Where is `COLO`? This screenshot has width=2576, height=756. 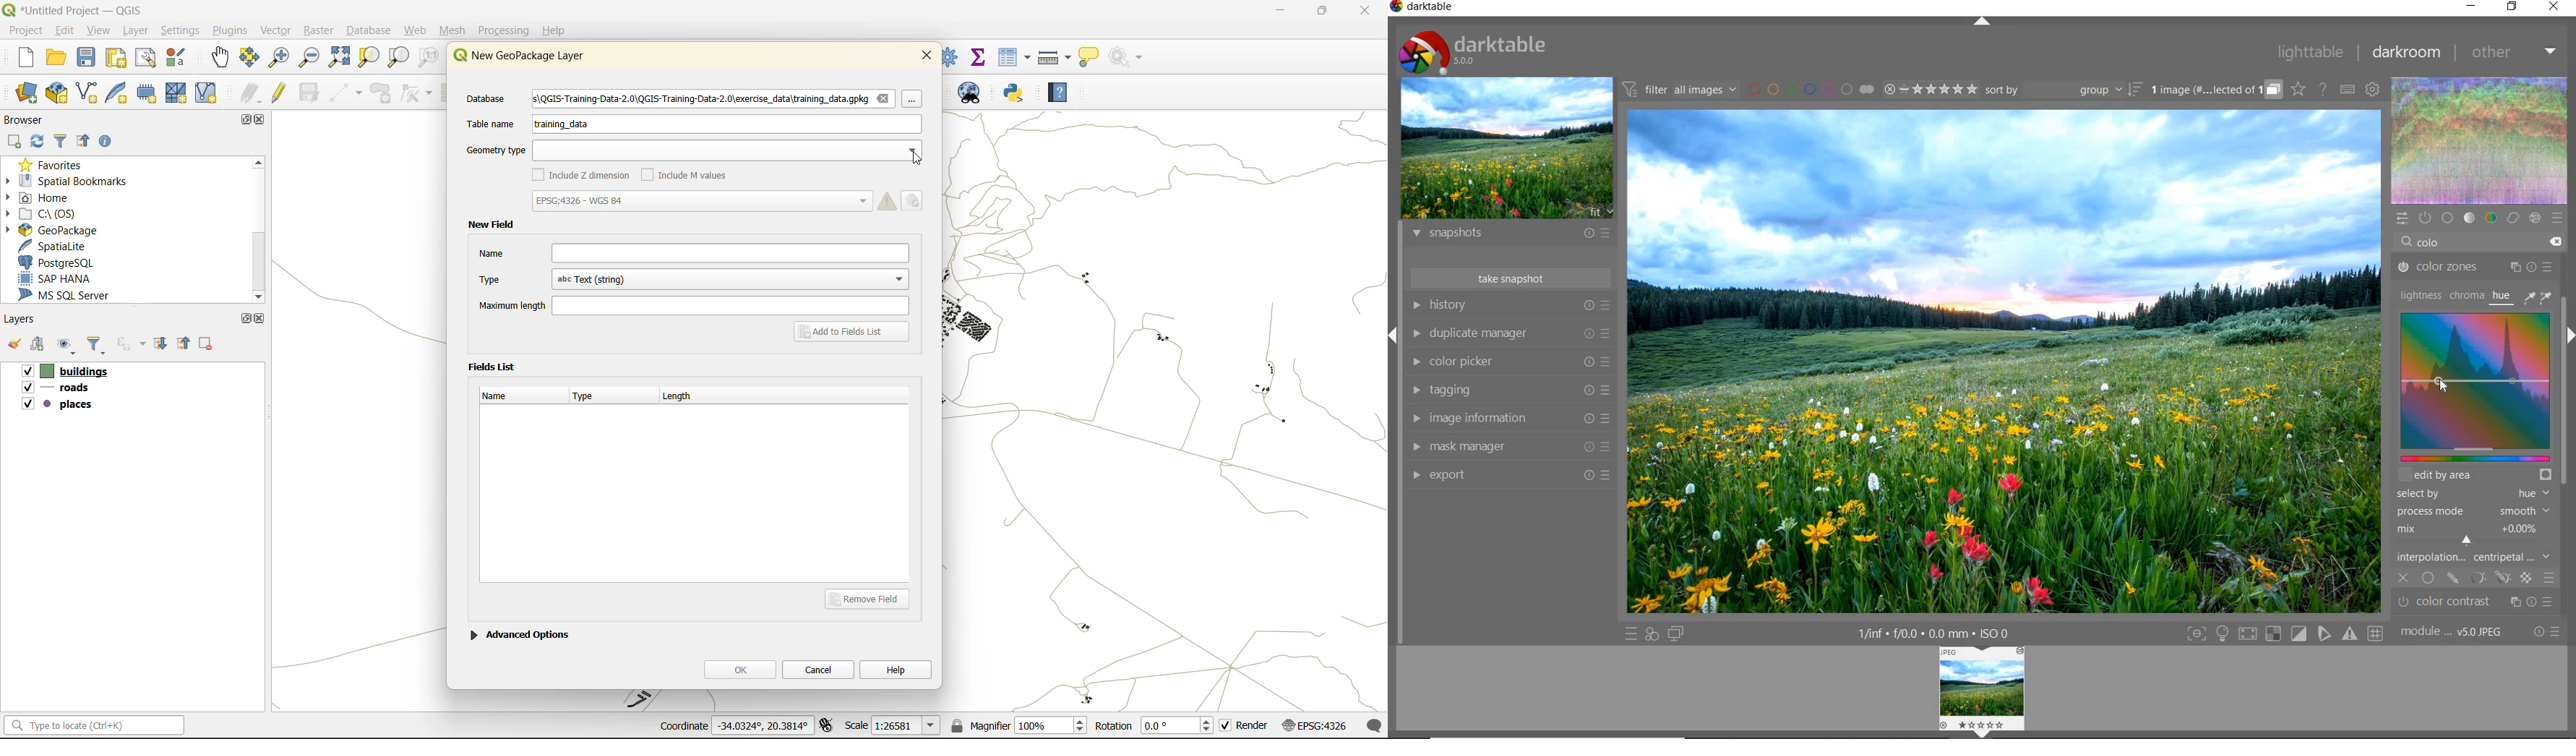
COLO is located at coordinates (2446, 244).